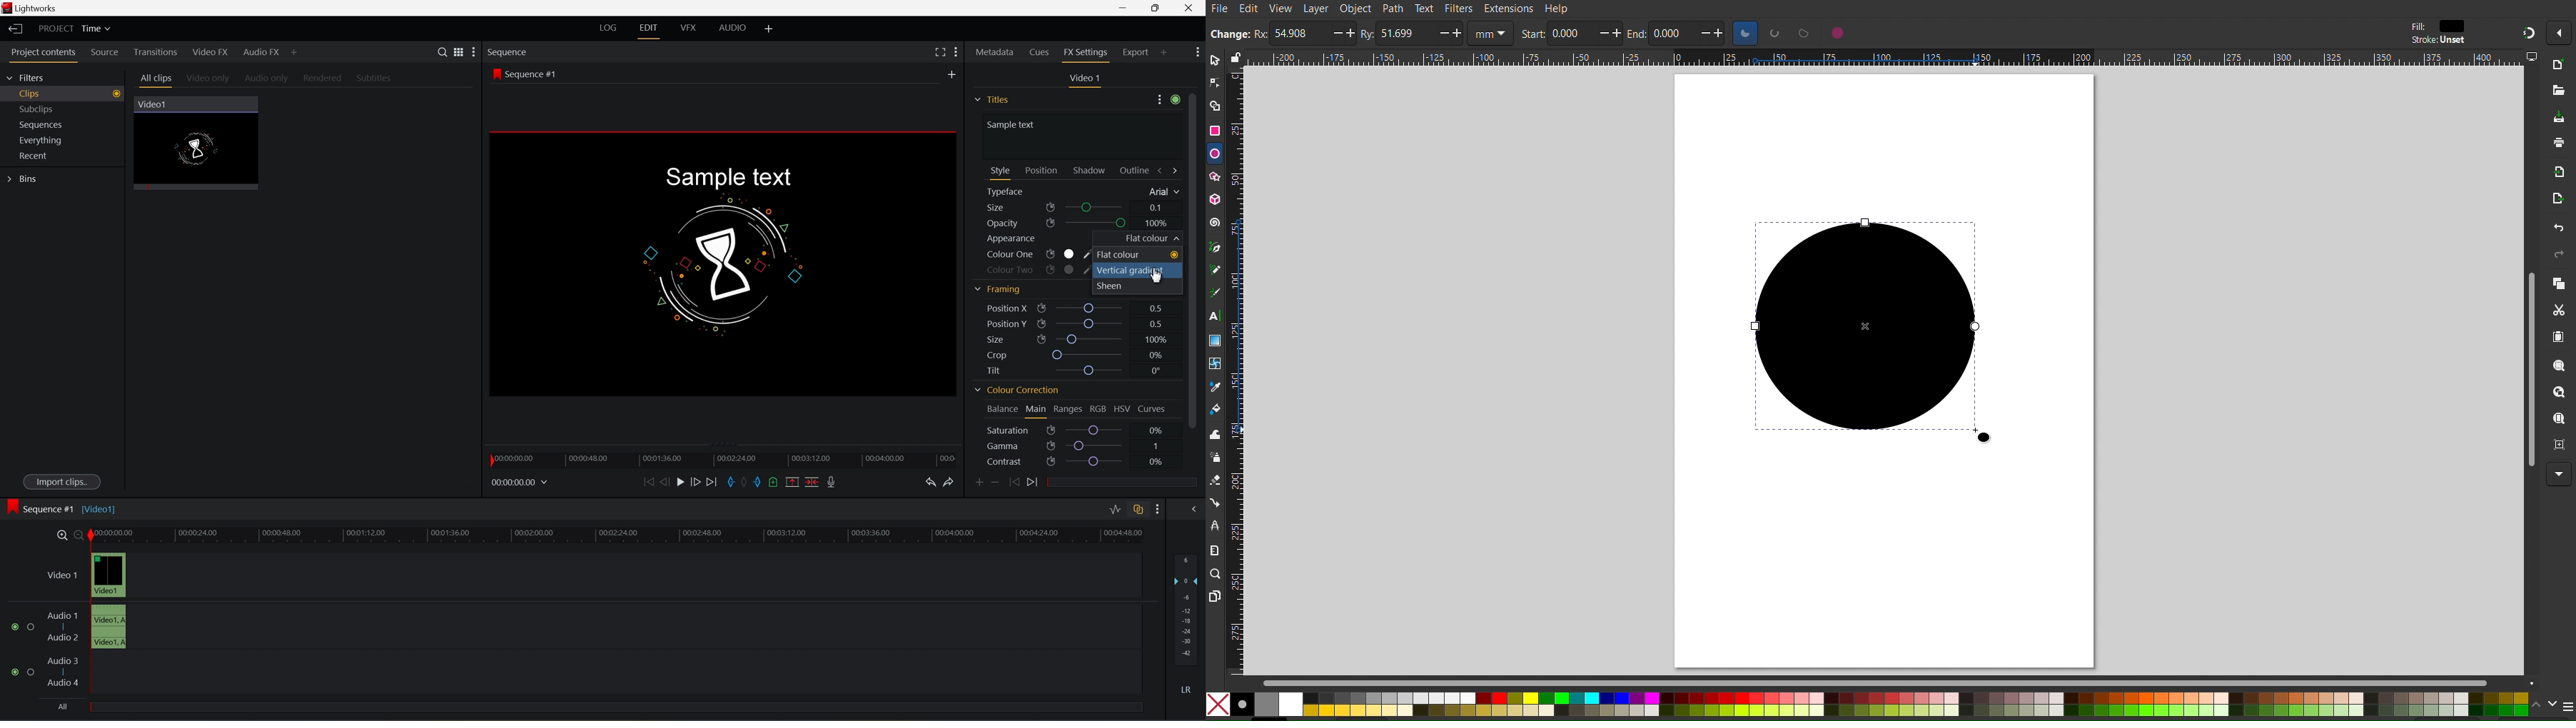 The width and height of the screenshot is (2576, 728). What do you see at coordinates (268, 79) in the screenshot?
I see `audio only` at bounding box center [268, 79].